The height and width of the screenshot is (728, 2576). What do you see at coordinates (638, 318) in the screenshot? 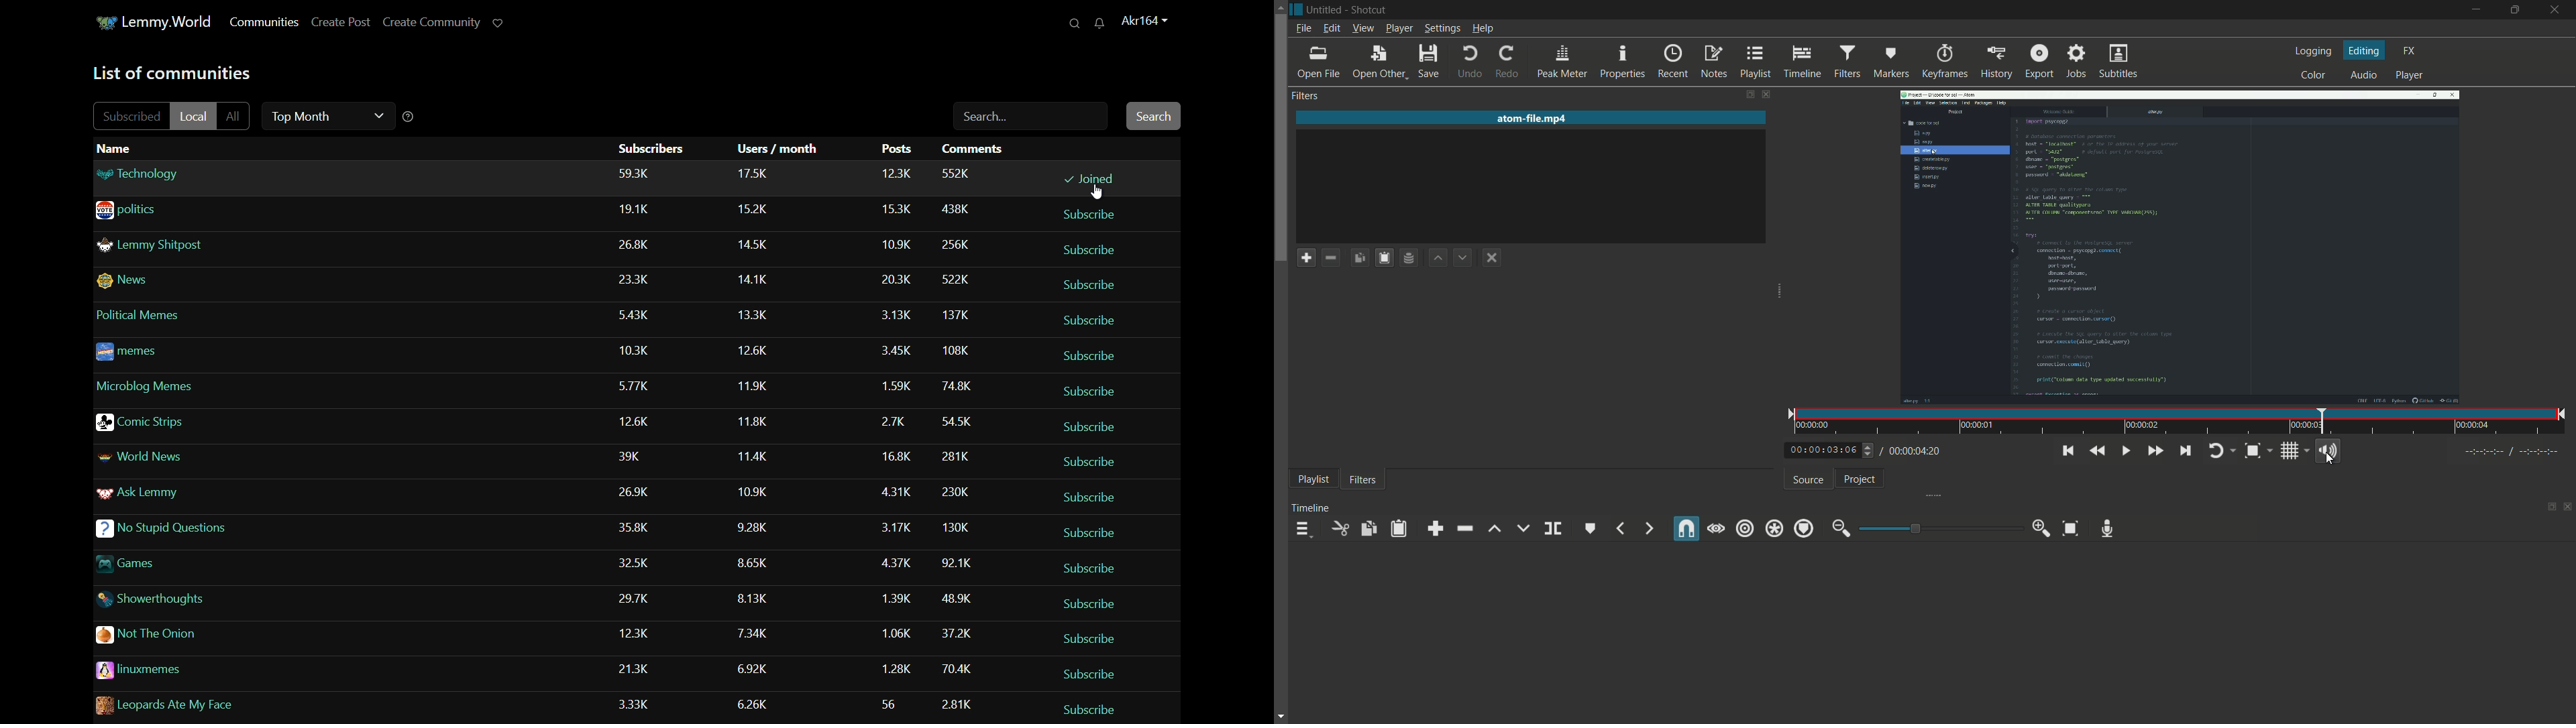
I see `` at bounding box center [638, 318].